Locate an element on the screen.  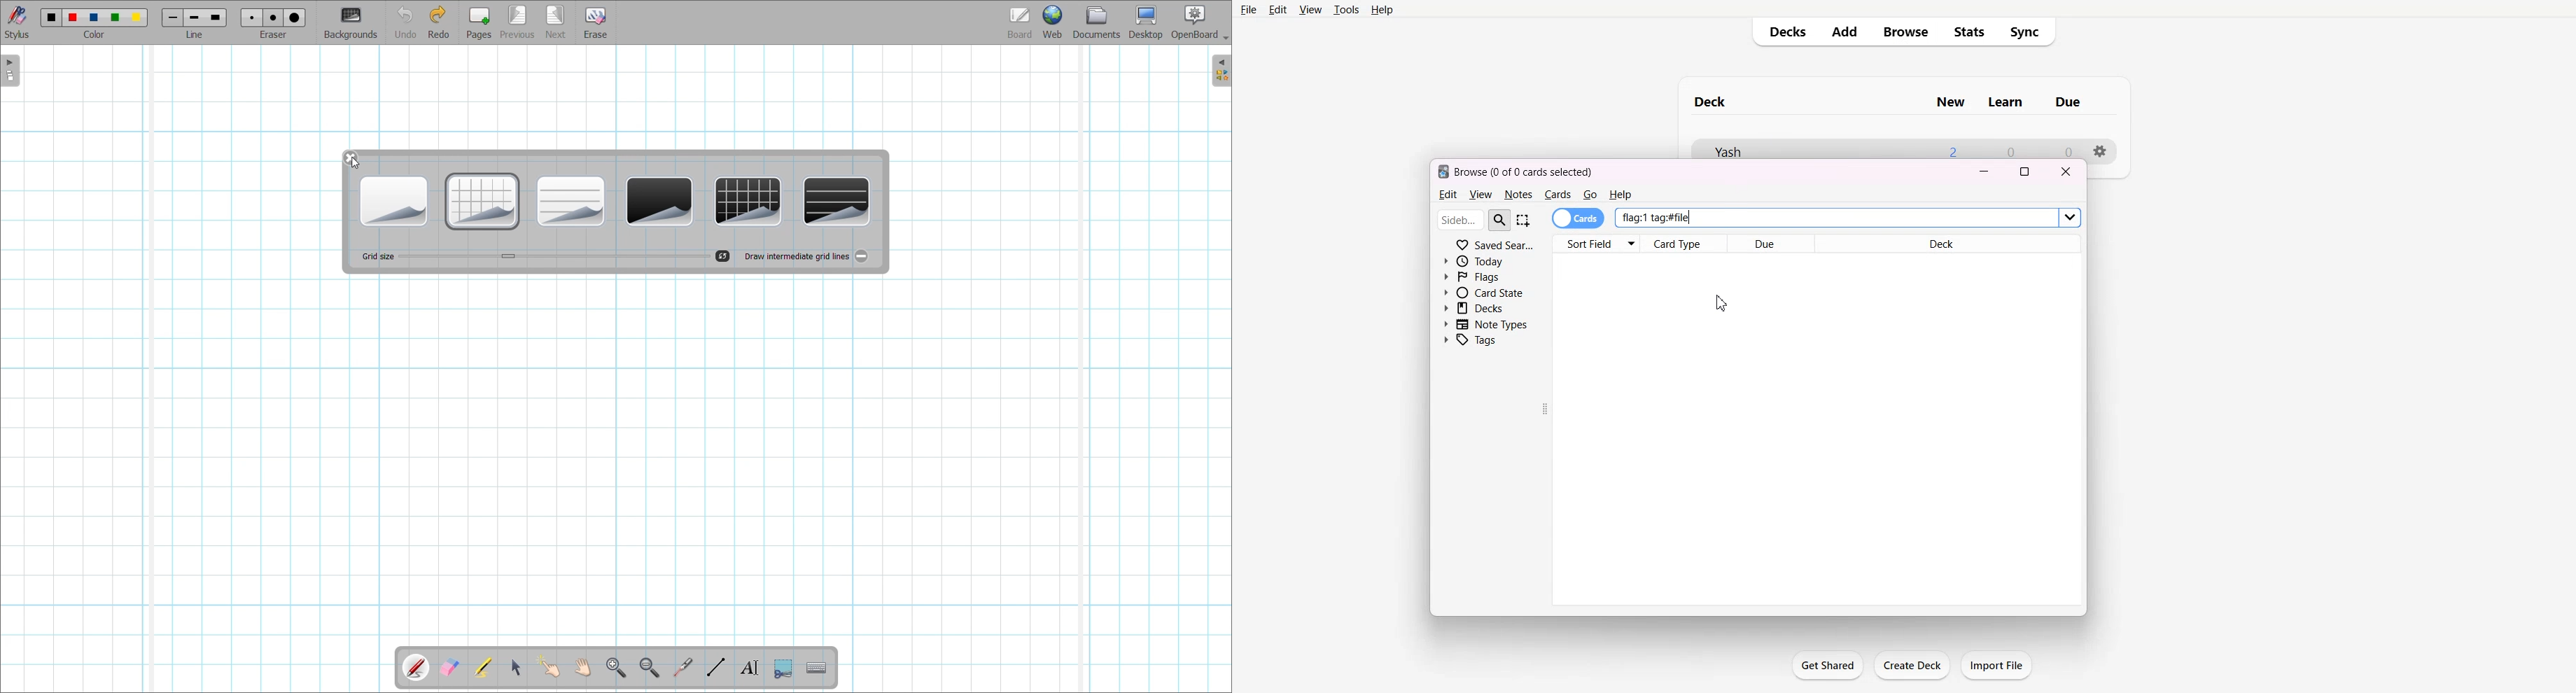
Go to next page is located at coordinates (556, 23).